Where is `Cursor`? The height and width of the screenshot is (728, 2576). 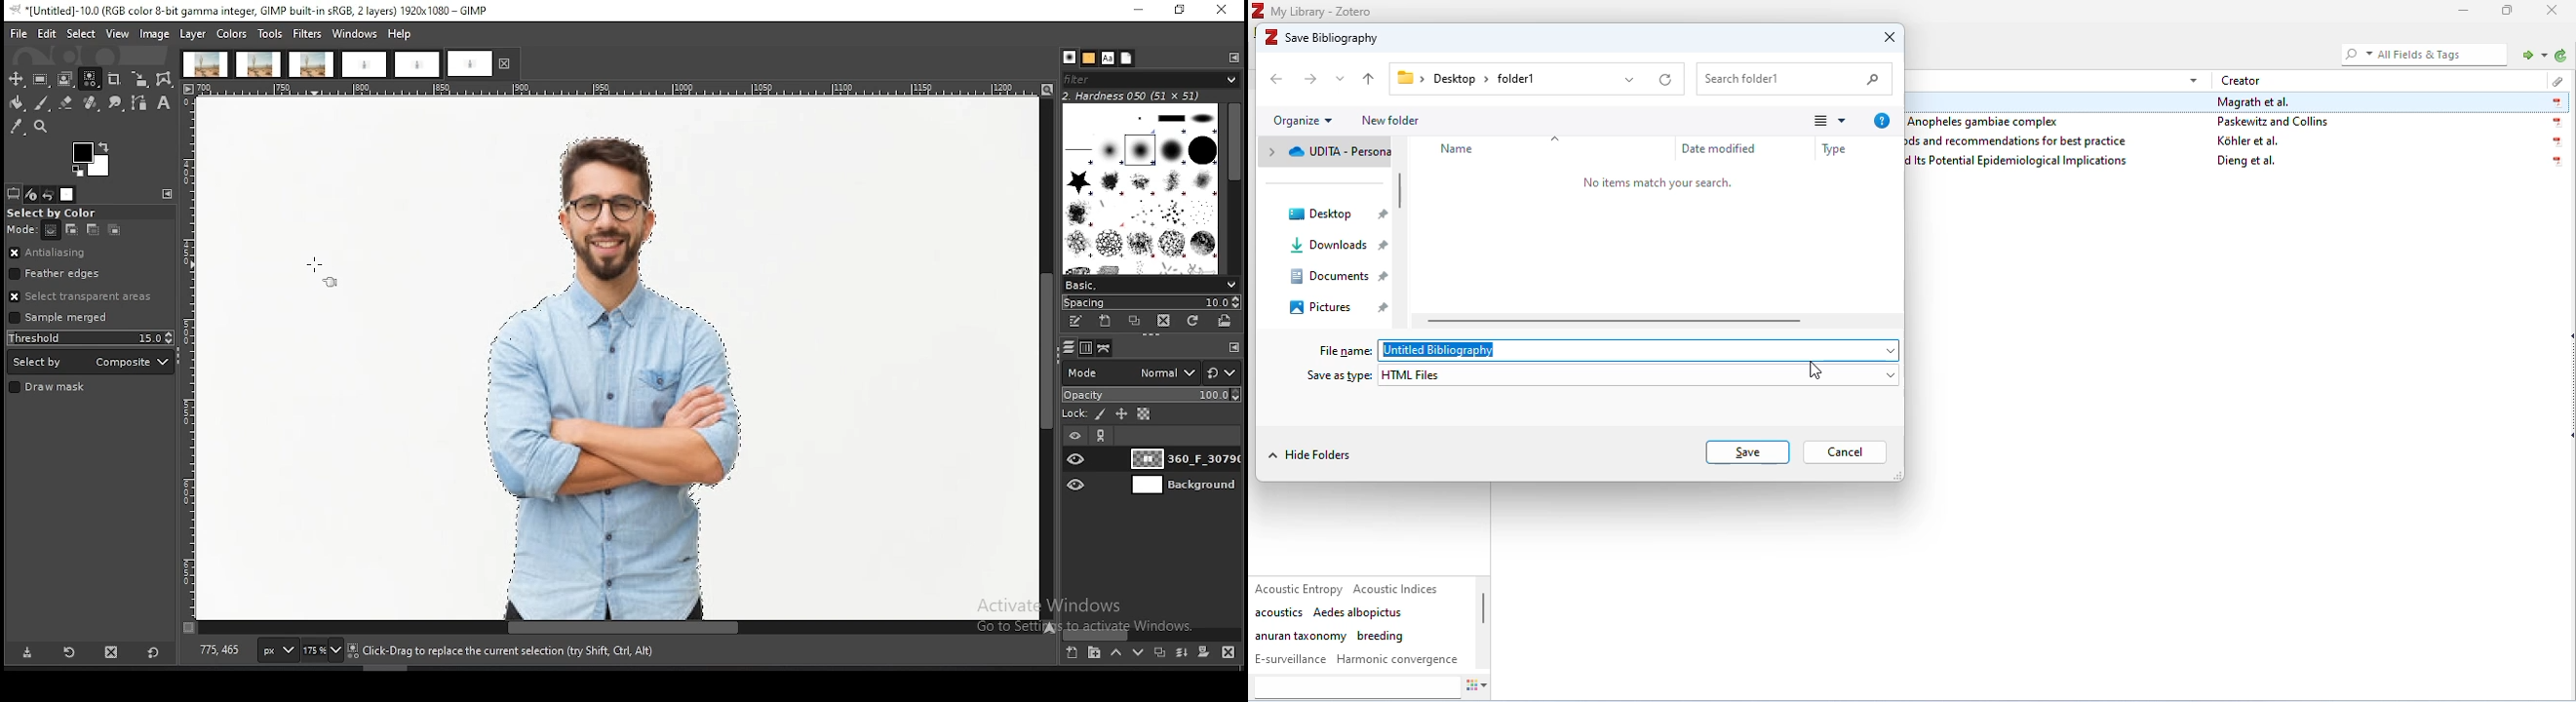
Cursor is located at coordinates (1811, 371).